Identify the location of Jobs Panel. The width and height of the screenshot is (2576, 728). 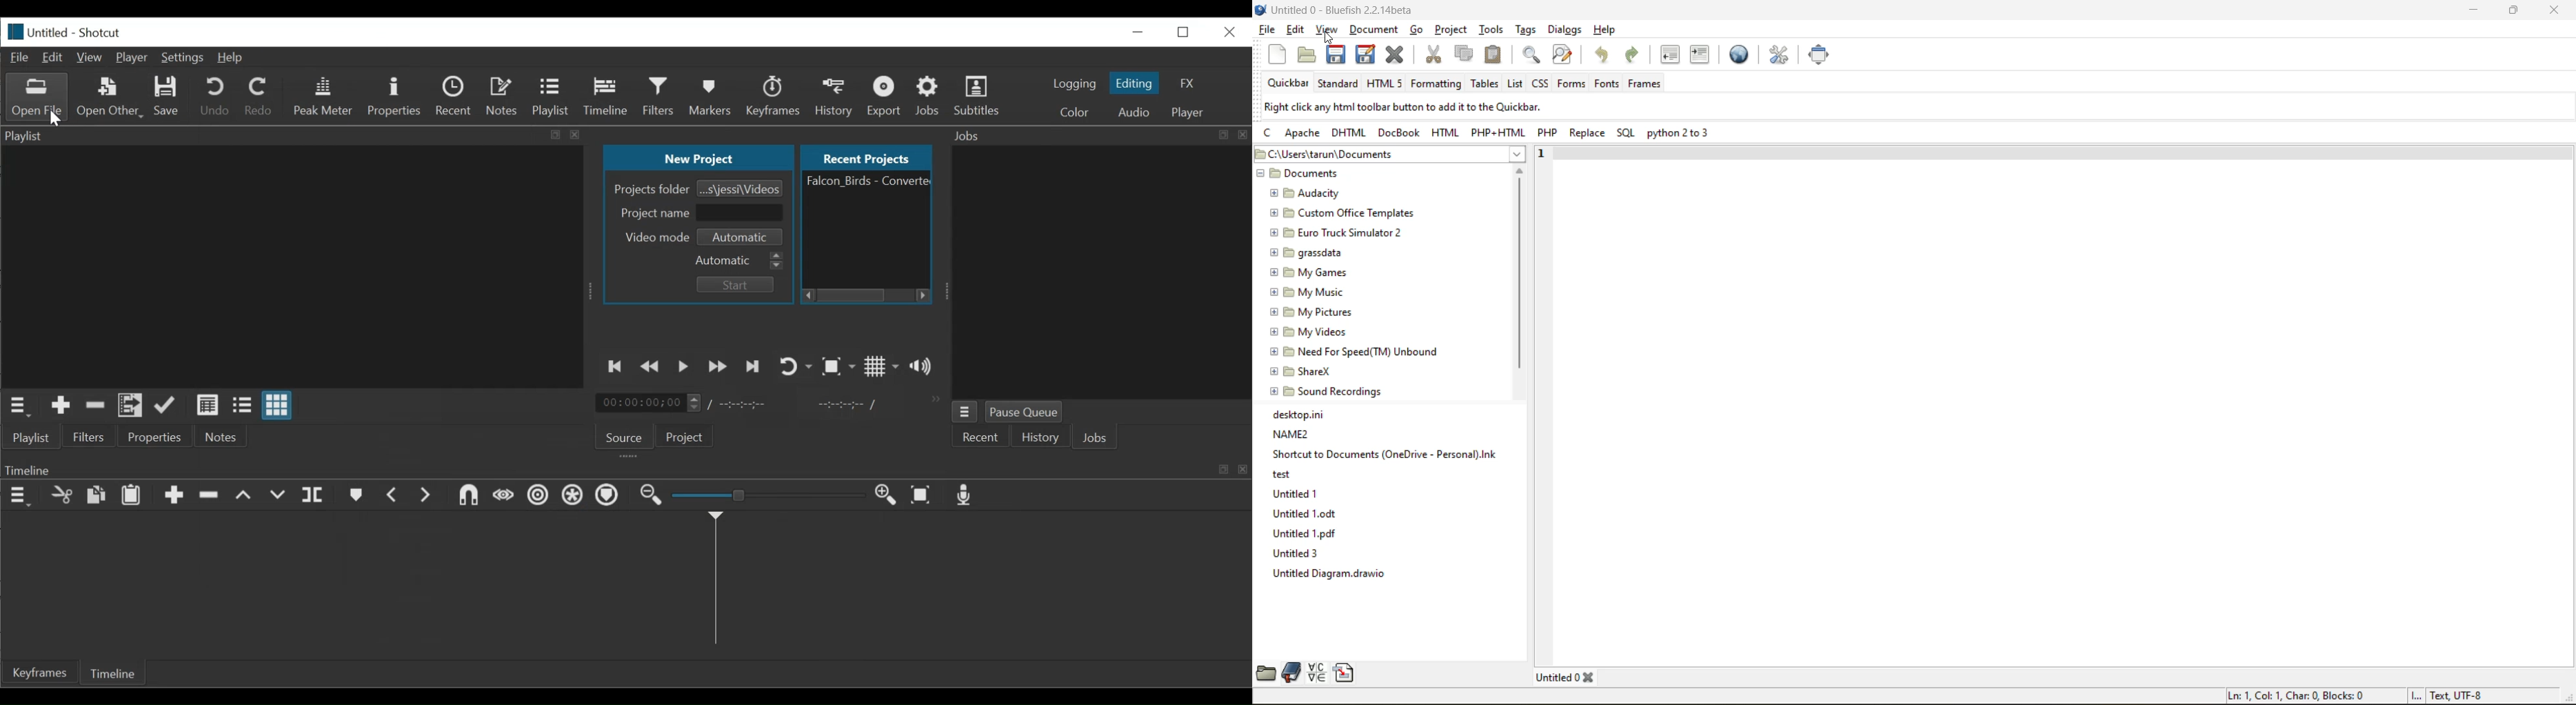
(1097, 136).